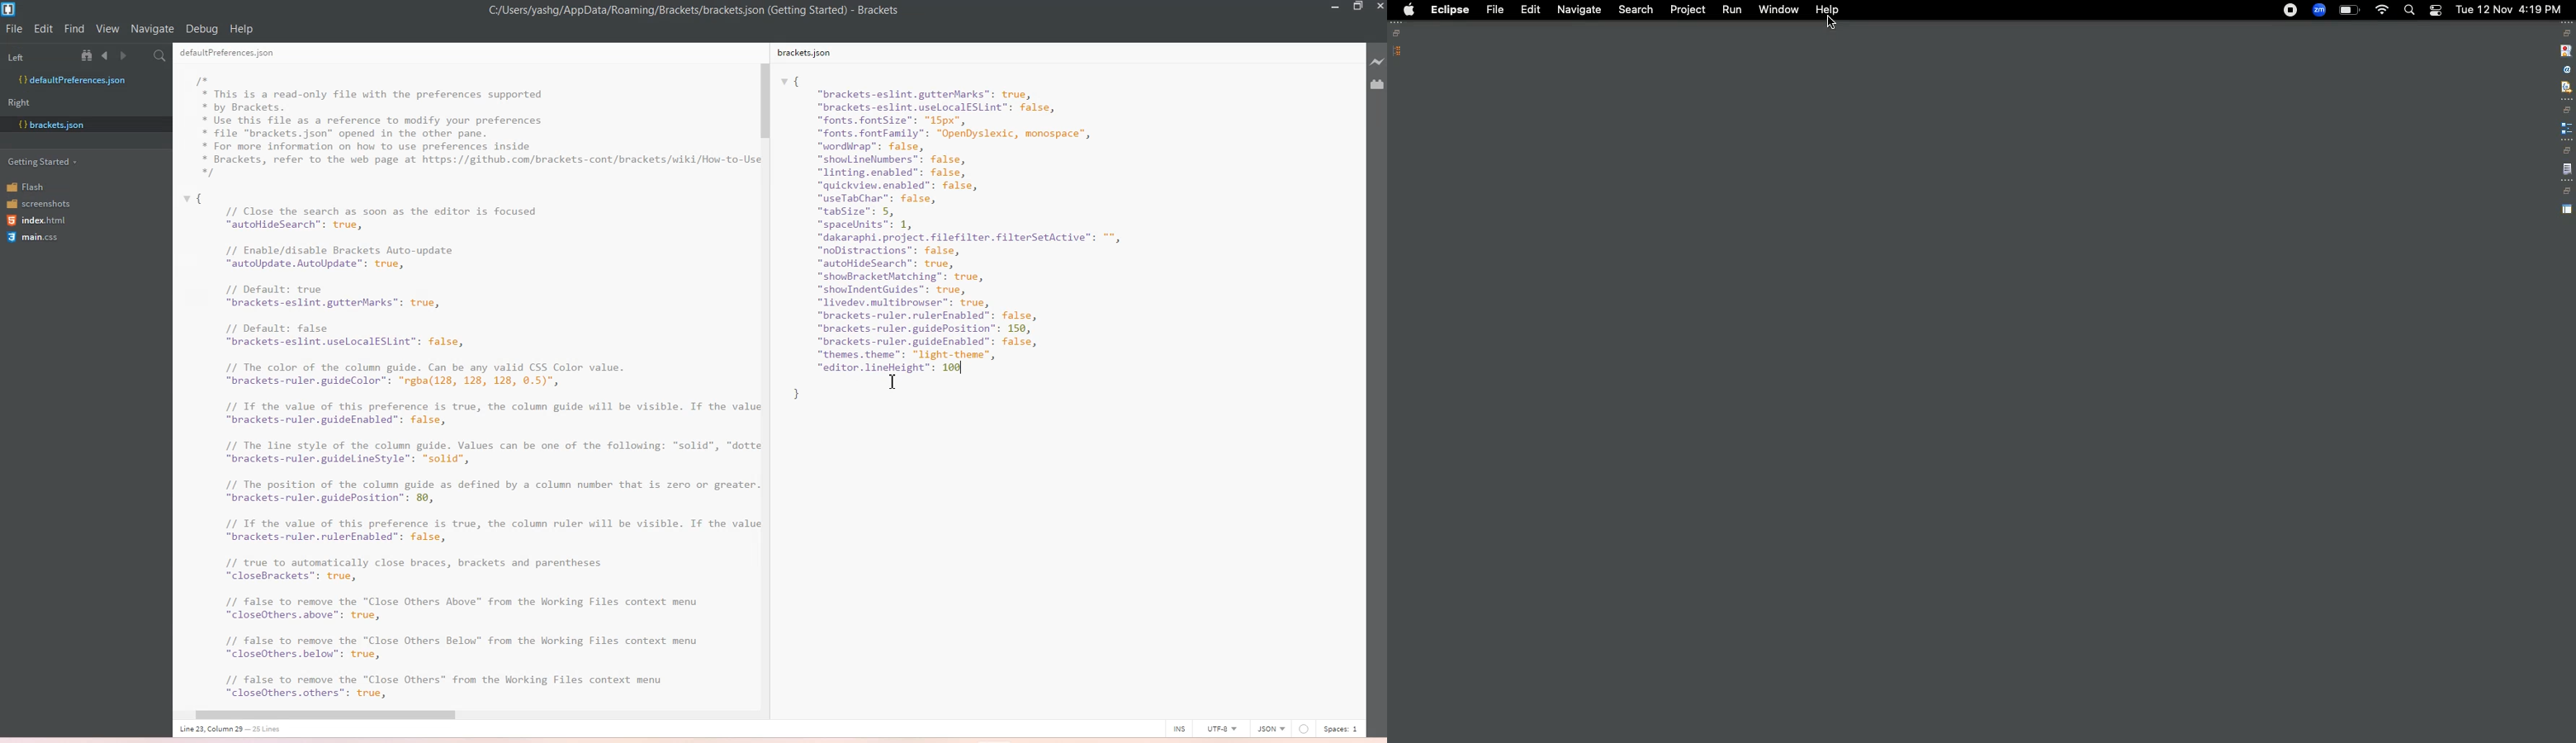  What do you see at coordinates (705, 11) in the screenshot?
I see `C/Users/yashg/AppData/Roaming/Brackets/brackets json (Getting Started) - Brackets` at bounding box center [705, 11].